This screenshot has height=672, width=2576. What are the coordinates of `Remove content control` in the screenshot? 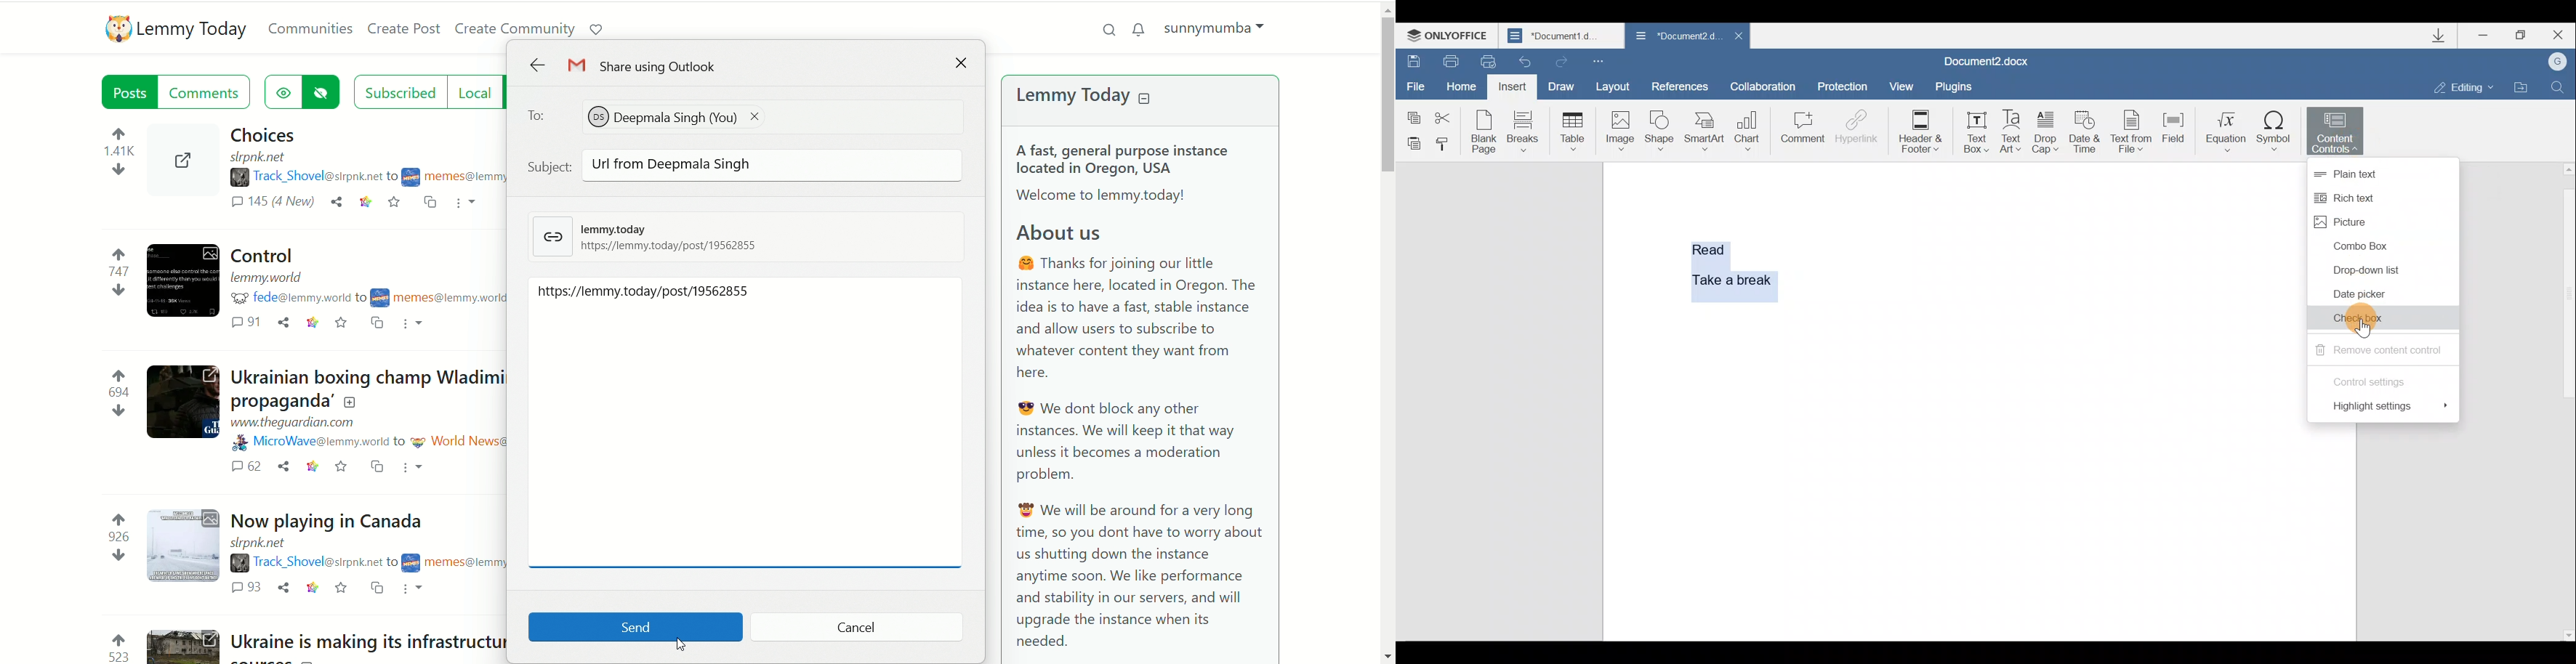 It's located at (2379, 350).